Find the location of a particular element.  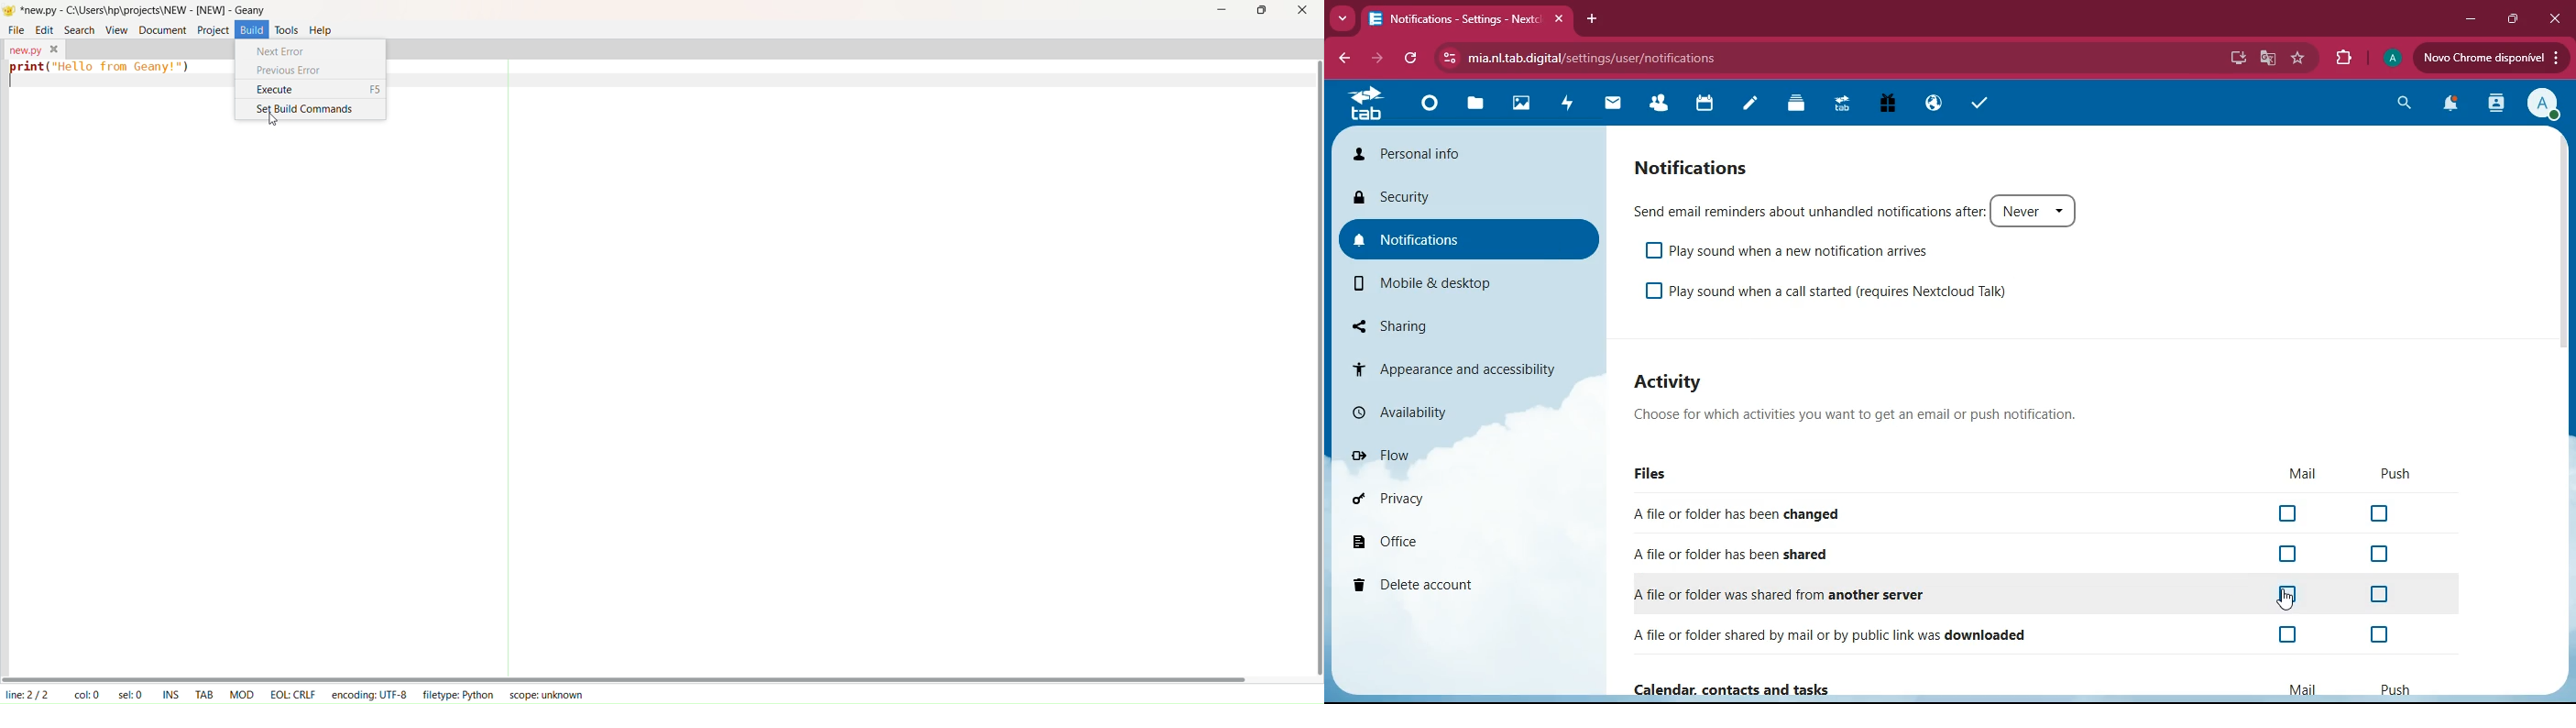

notifications is located at coordinates (2449, 104).